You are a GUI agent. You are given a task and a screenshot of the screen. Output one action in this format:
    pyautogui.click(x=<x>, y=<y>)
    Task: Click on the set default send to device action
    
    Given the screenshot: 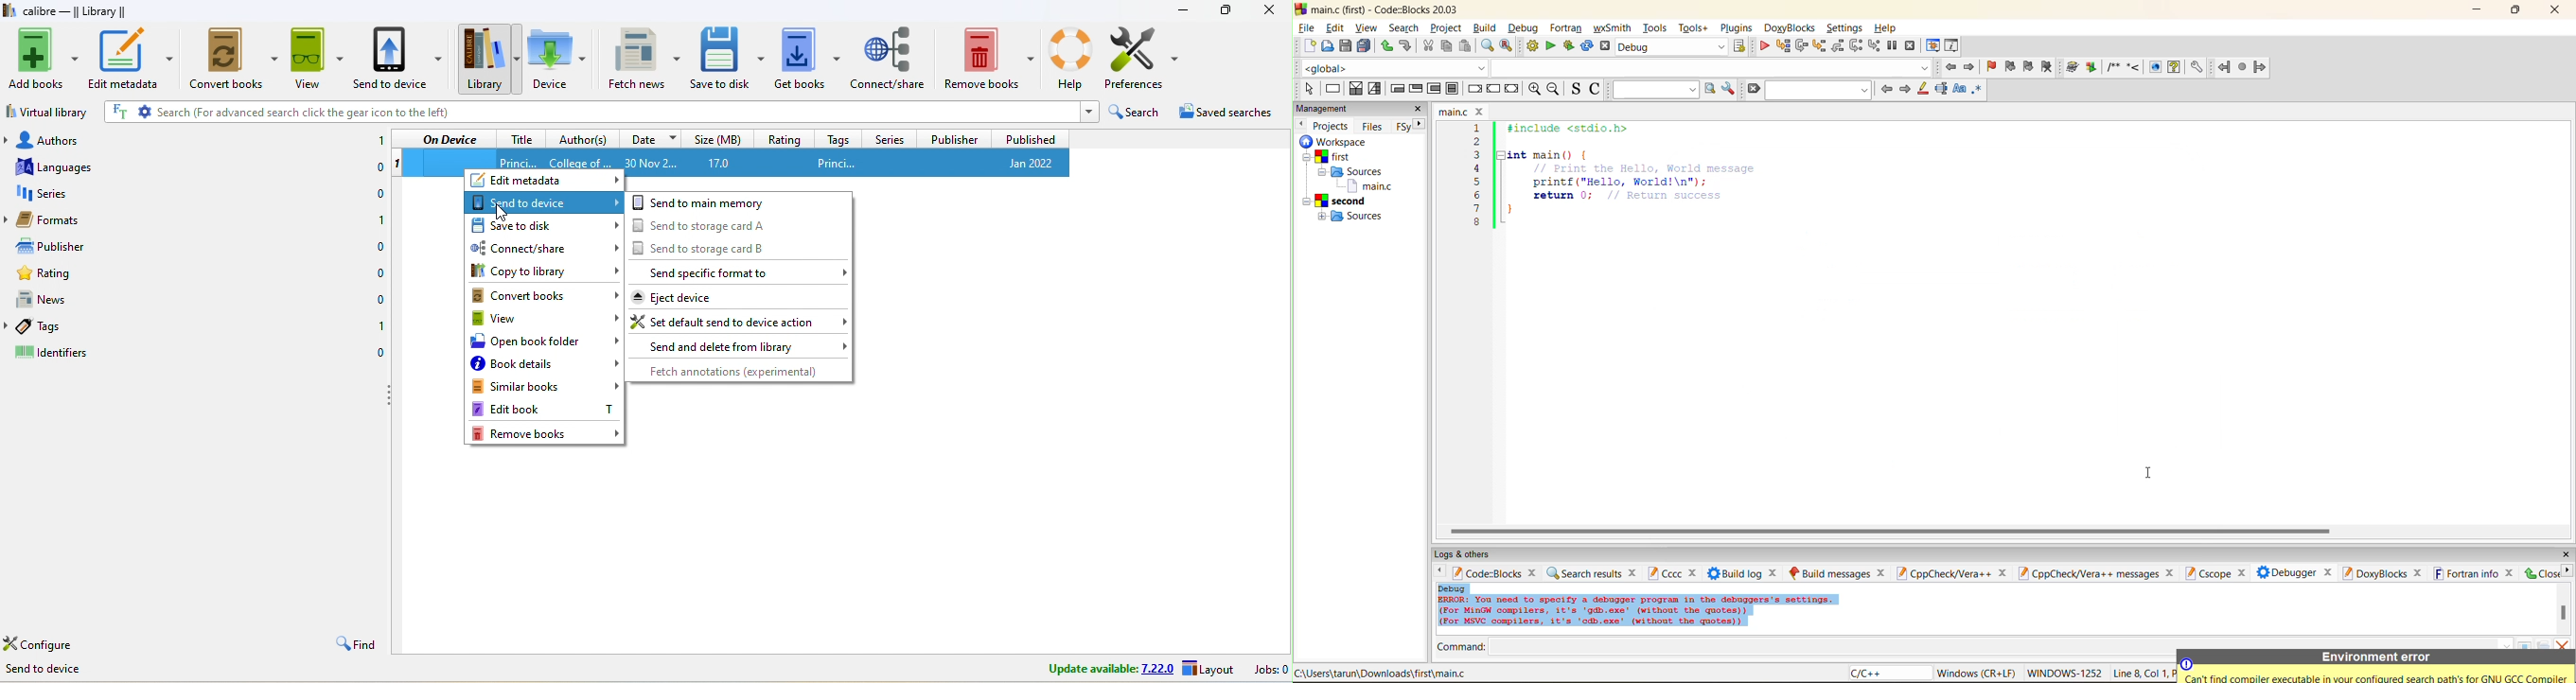 What is the action you would take?
    pyautogui.click(x=739, y=320)
    